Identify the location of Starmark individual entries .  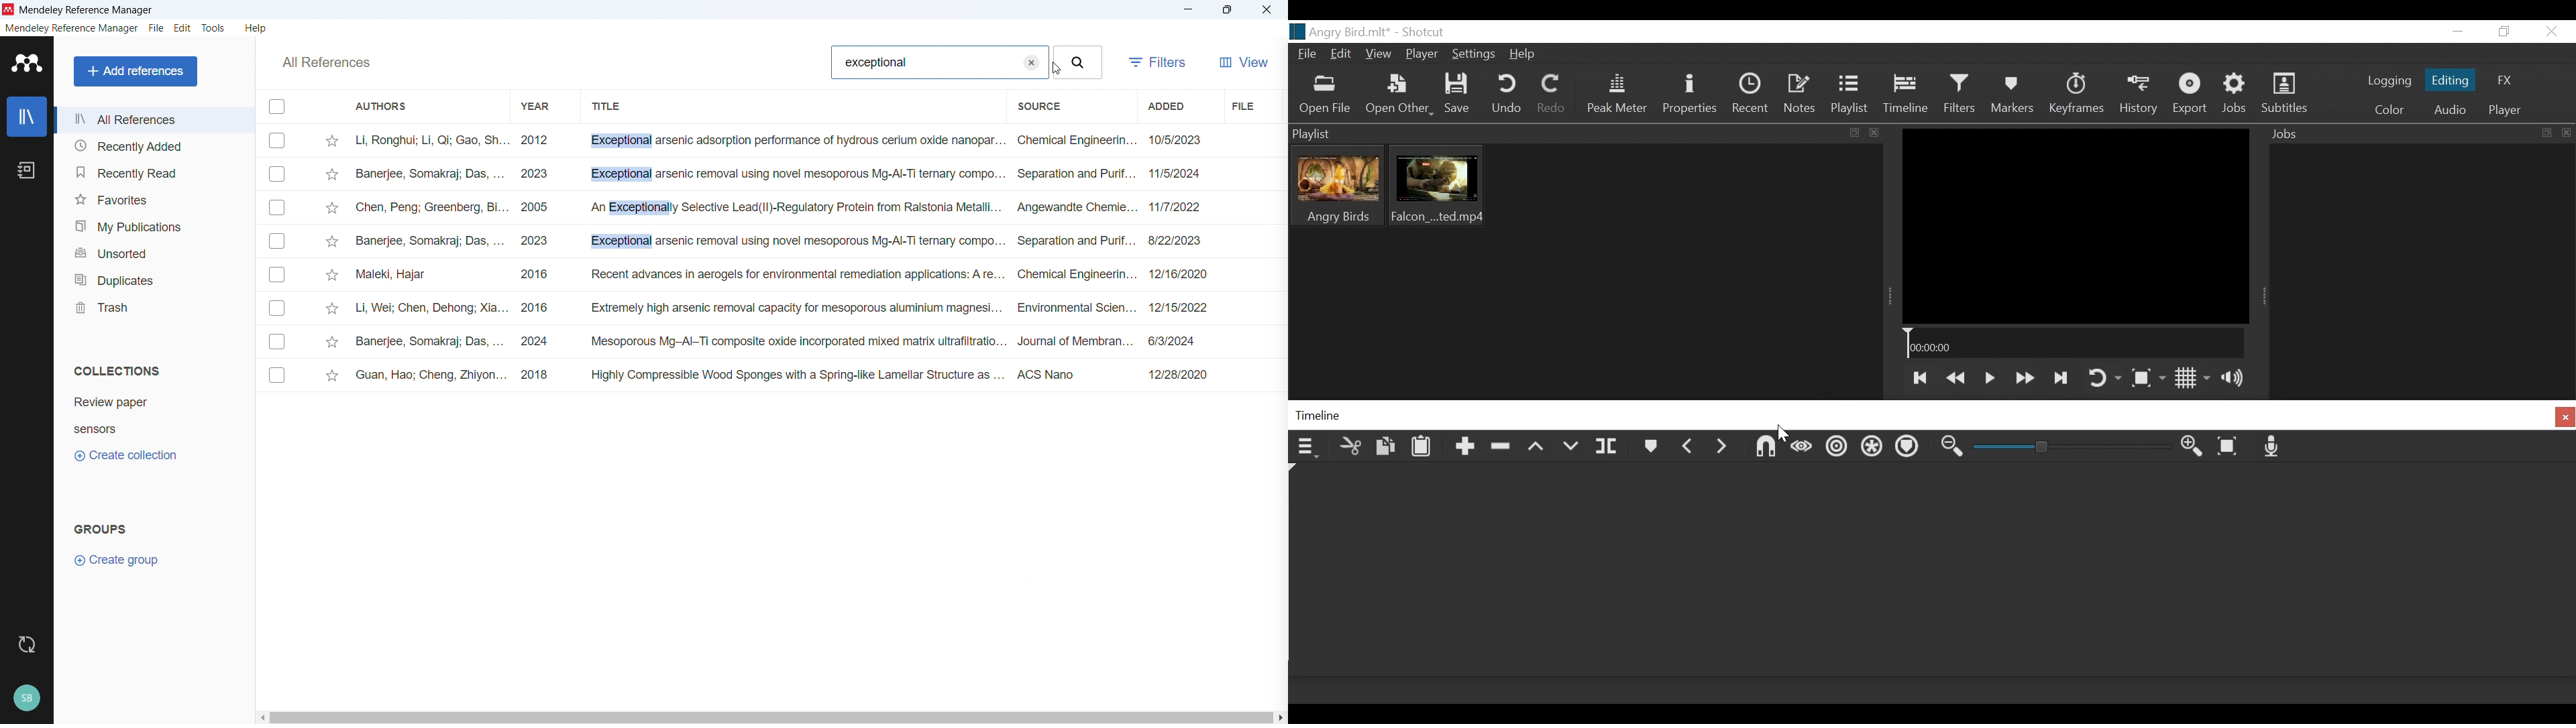
(333, 261).